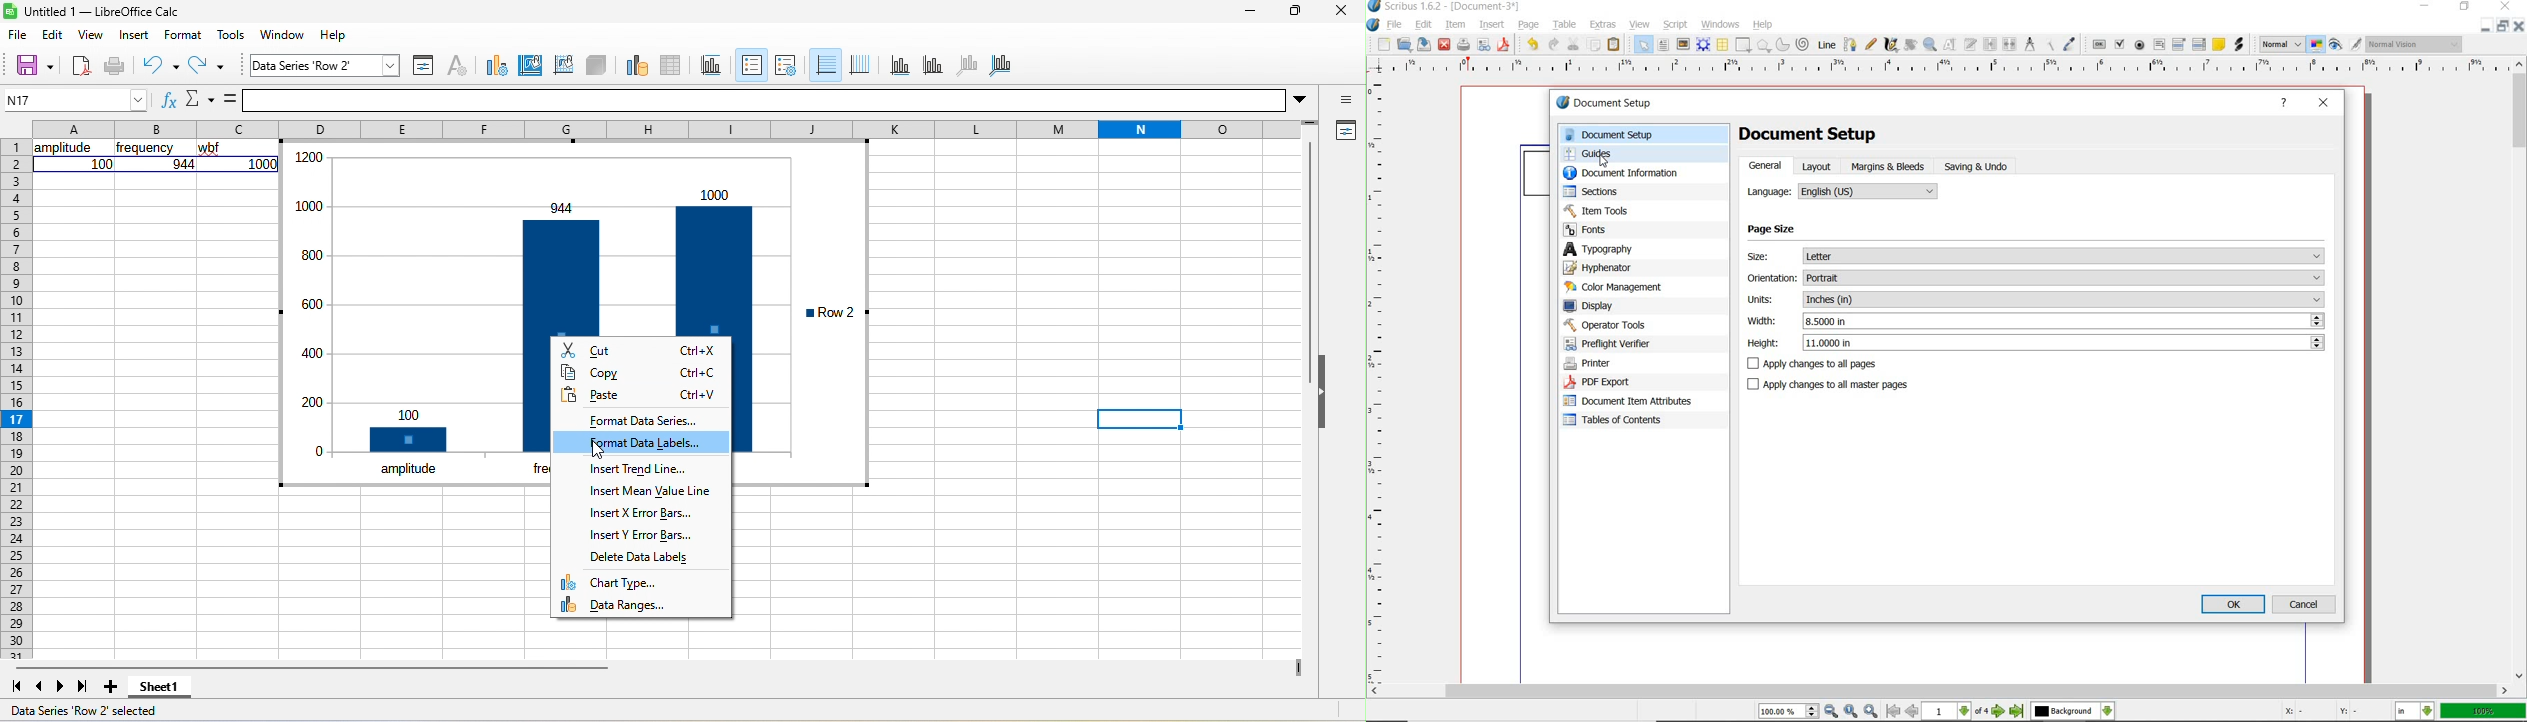 The height and width of the screenshot is (728, 2548). I want to click on Height:, so click(1764, 344).